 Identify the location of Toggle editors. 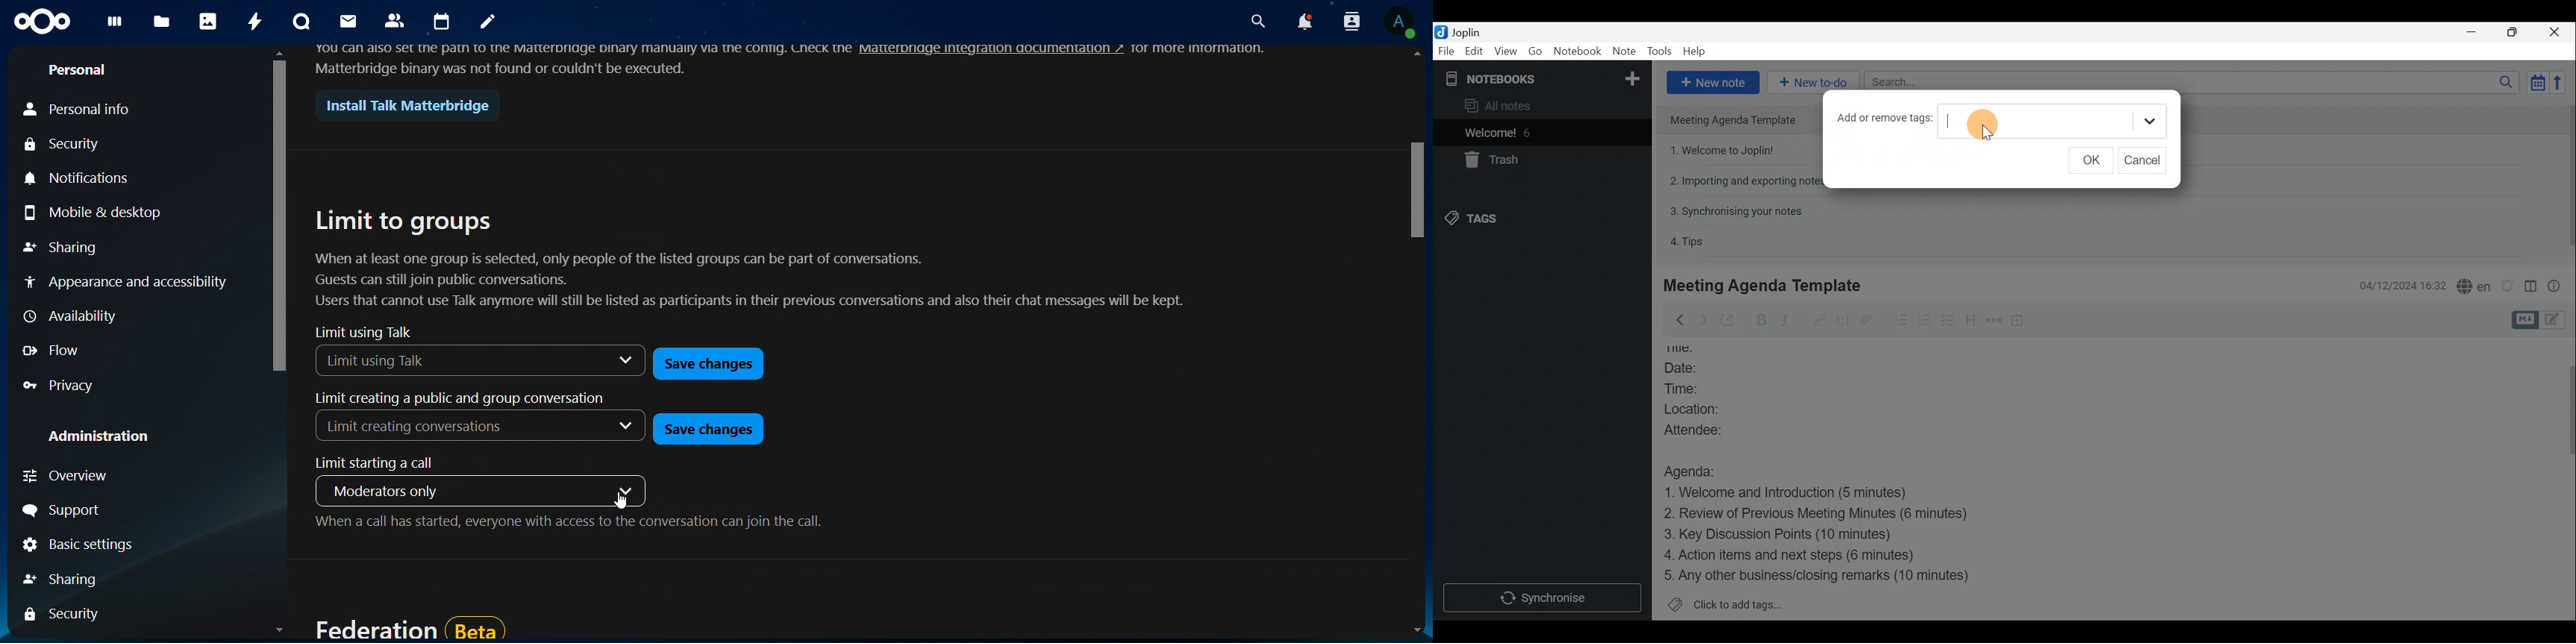
(2523, 320).